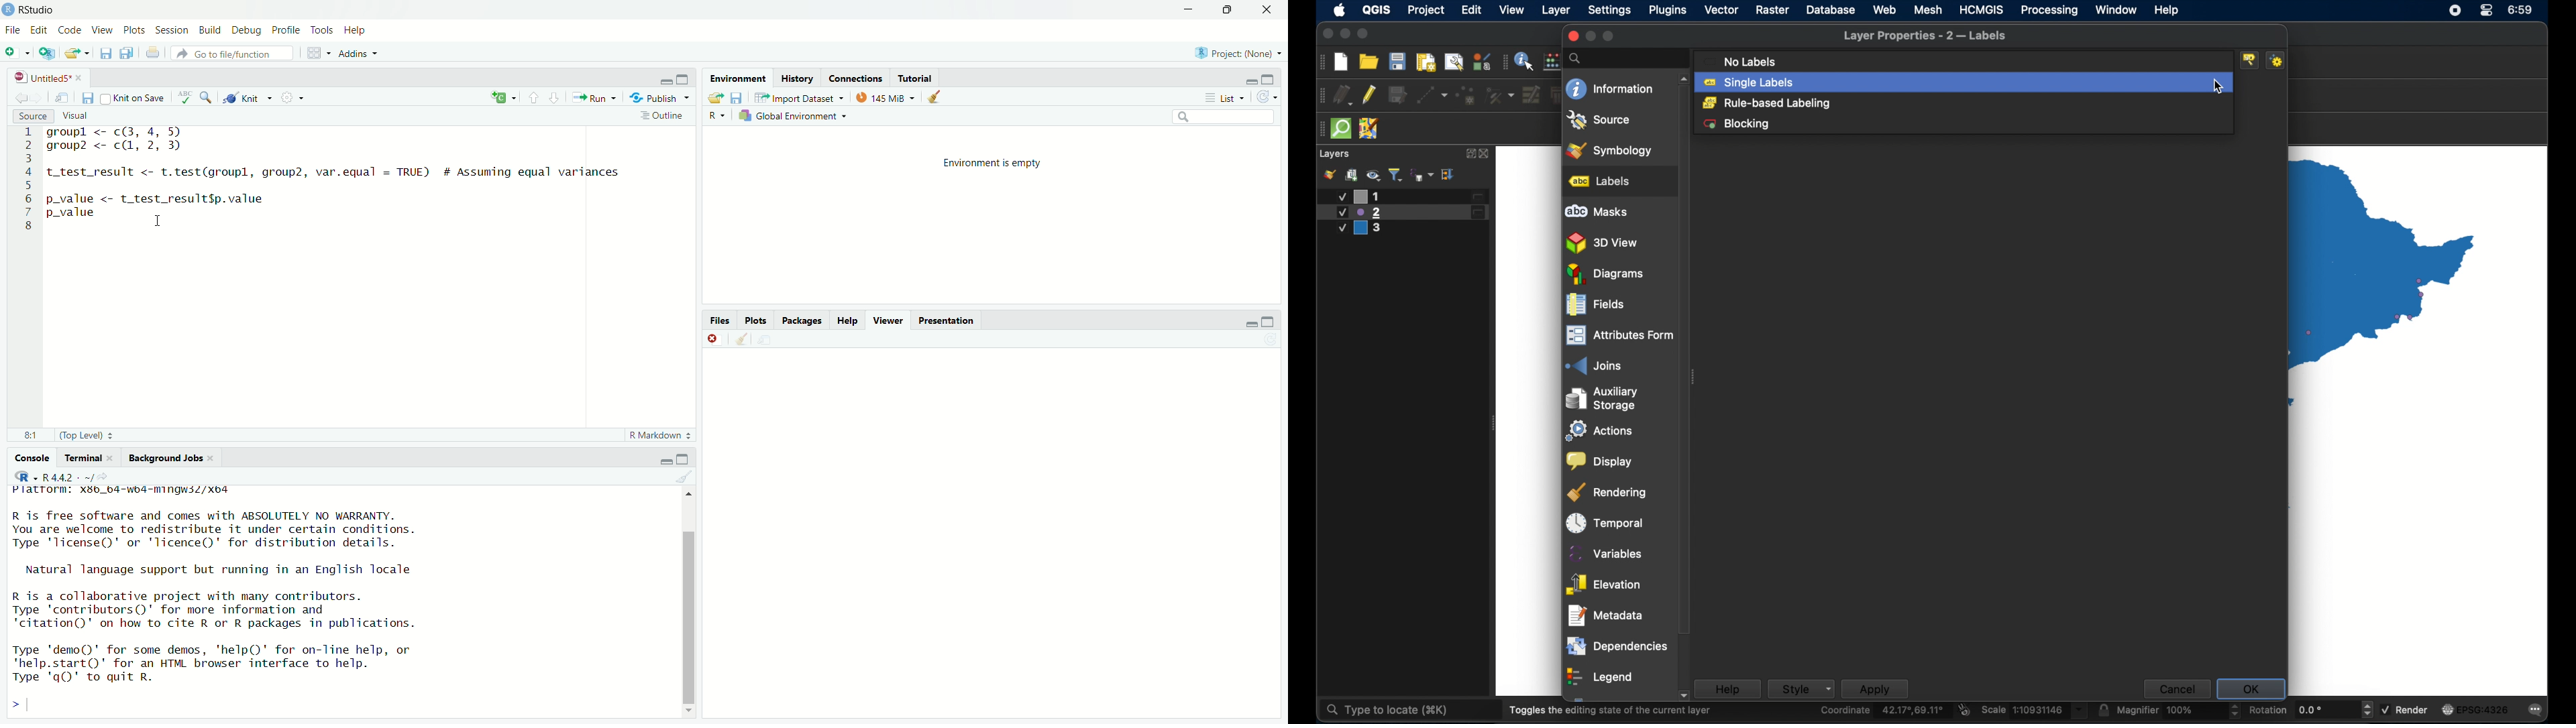 The height and width of the screenshot is (728, 2576). Describe the element at coordinates (686, 601) in the screenshot. I see `scroll bar` at that location.